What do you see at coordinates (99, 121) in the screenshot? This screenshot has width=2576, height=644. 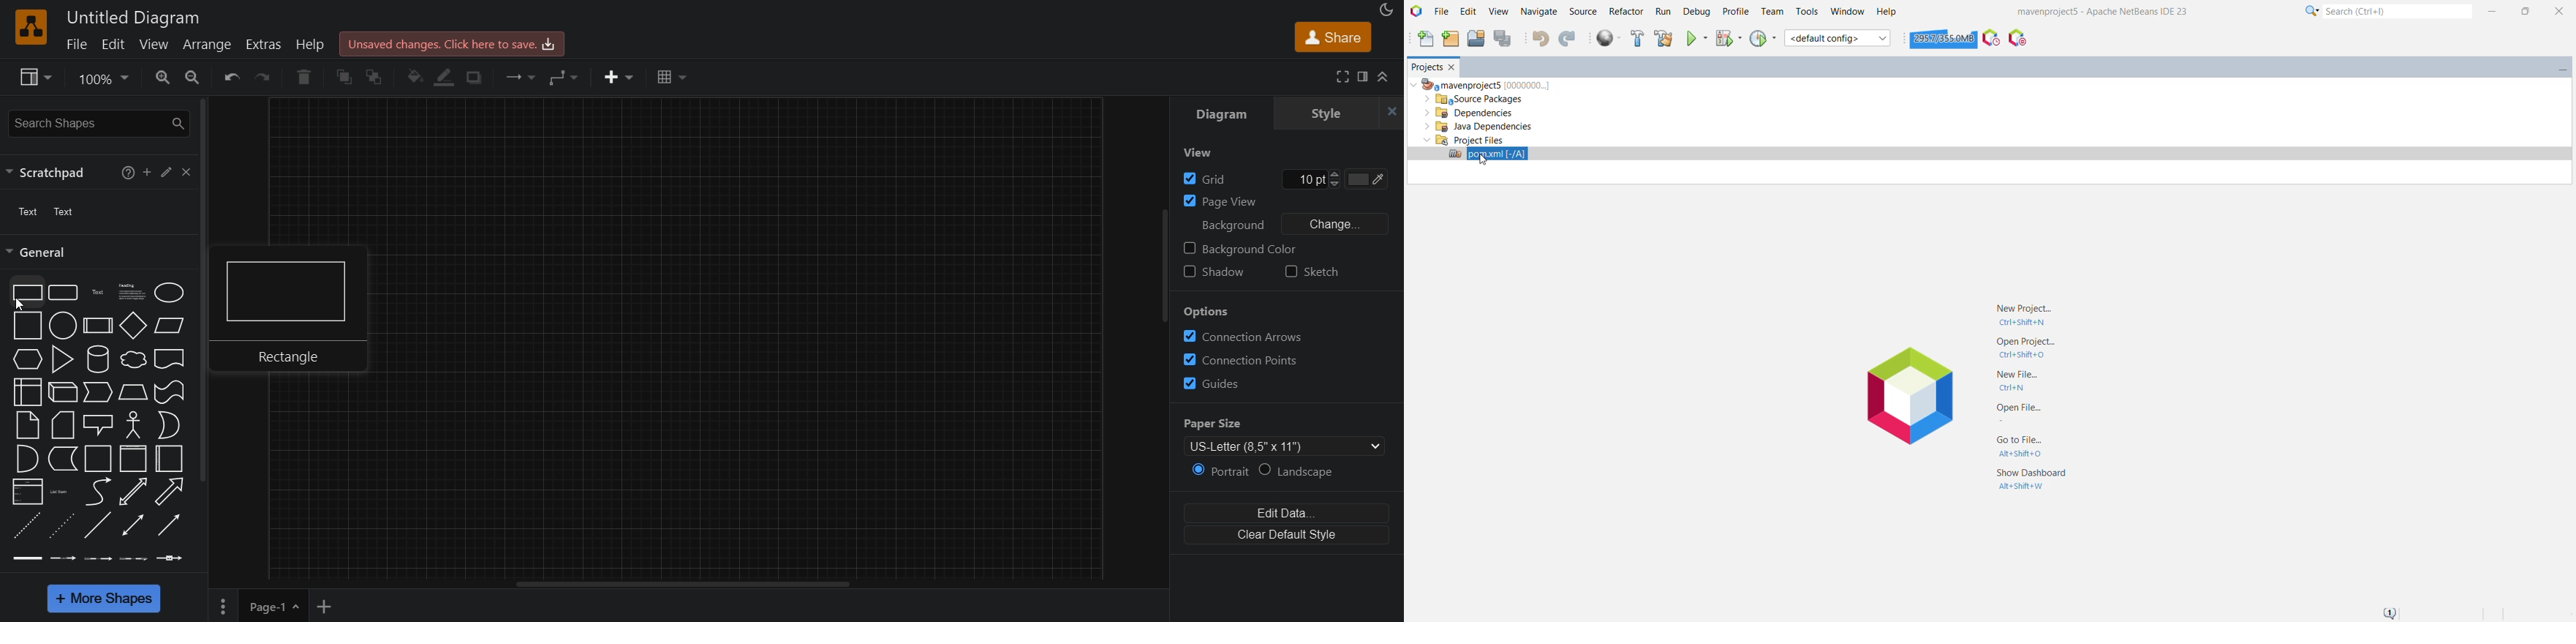 I see `search shapes` at bounding box center [99, 121].